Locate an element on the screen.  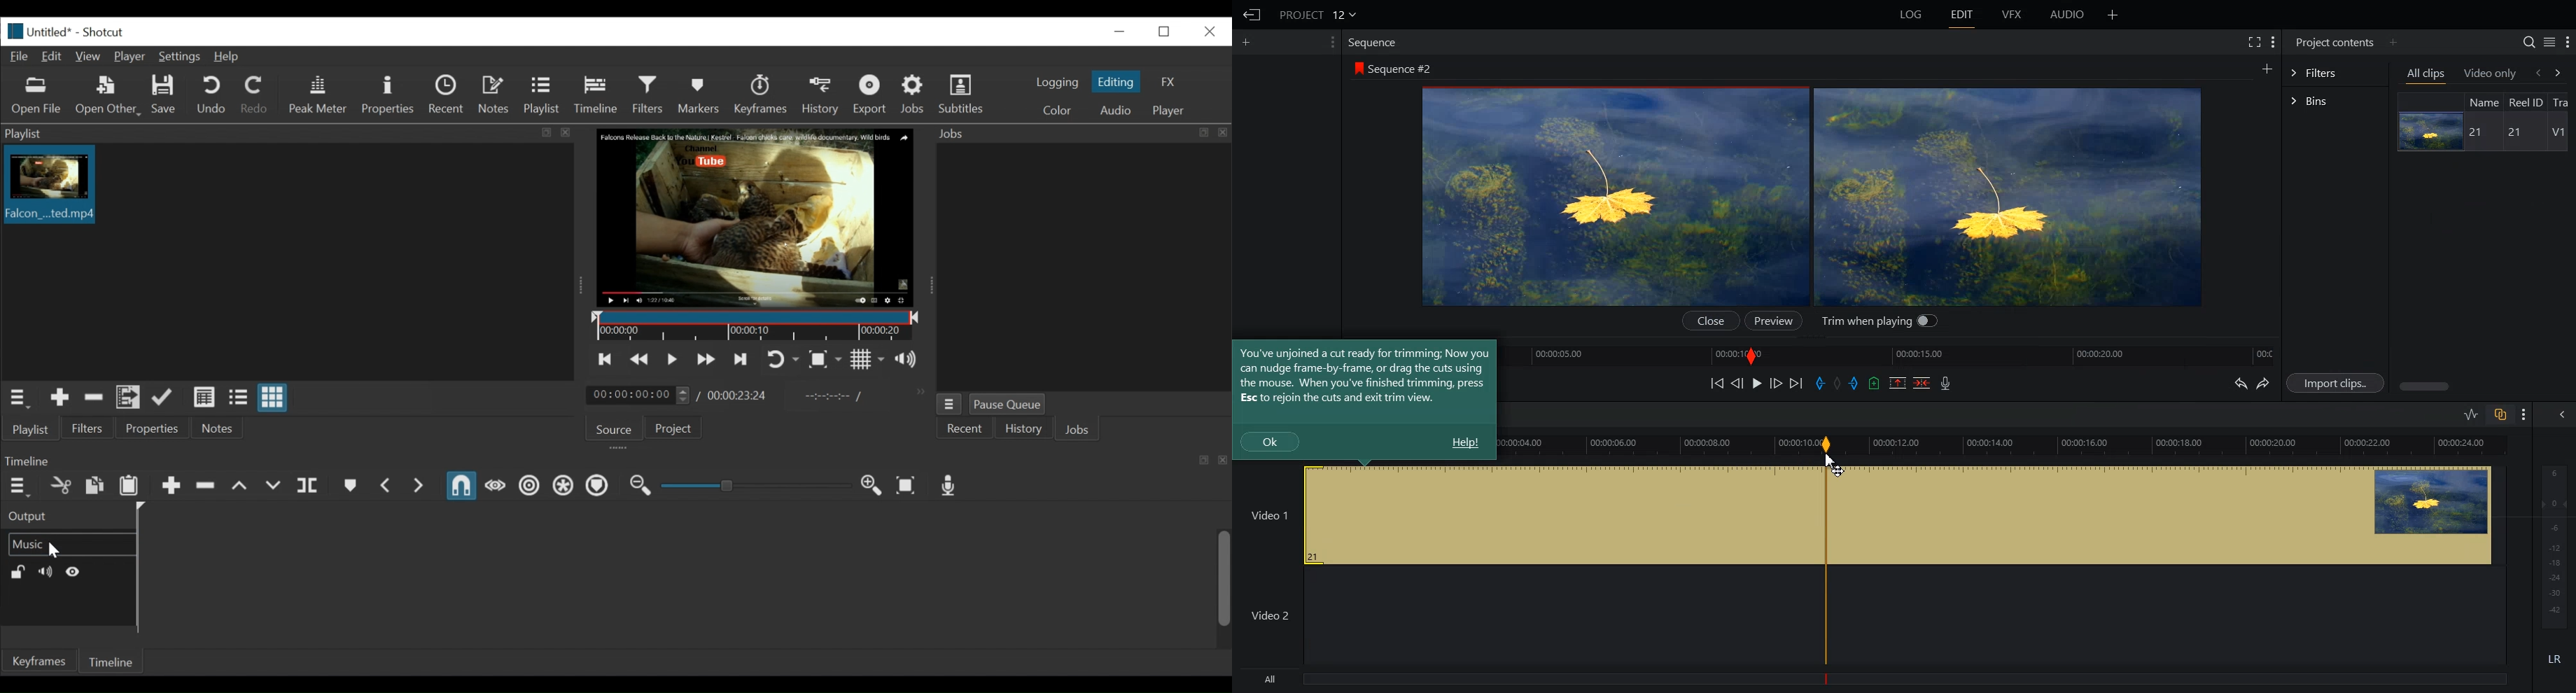
VFX is located at coordinates (2012, 15).